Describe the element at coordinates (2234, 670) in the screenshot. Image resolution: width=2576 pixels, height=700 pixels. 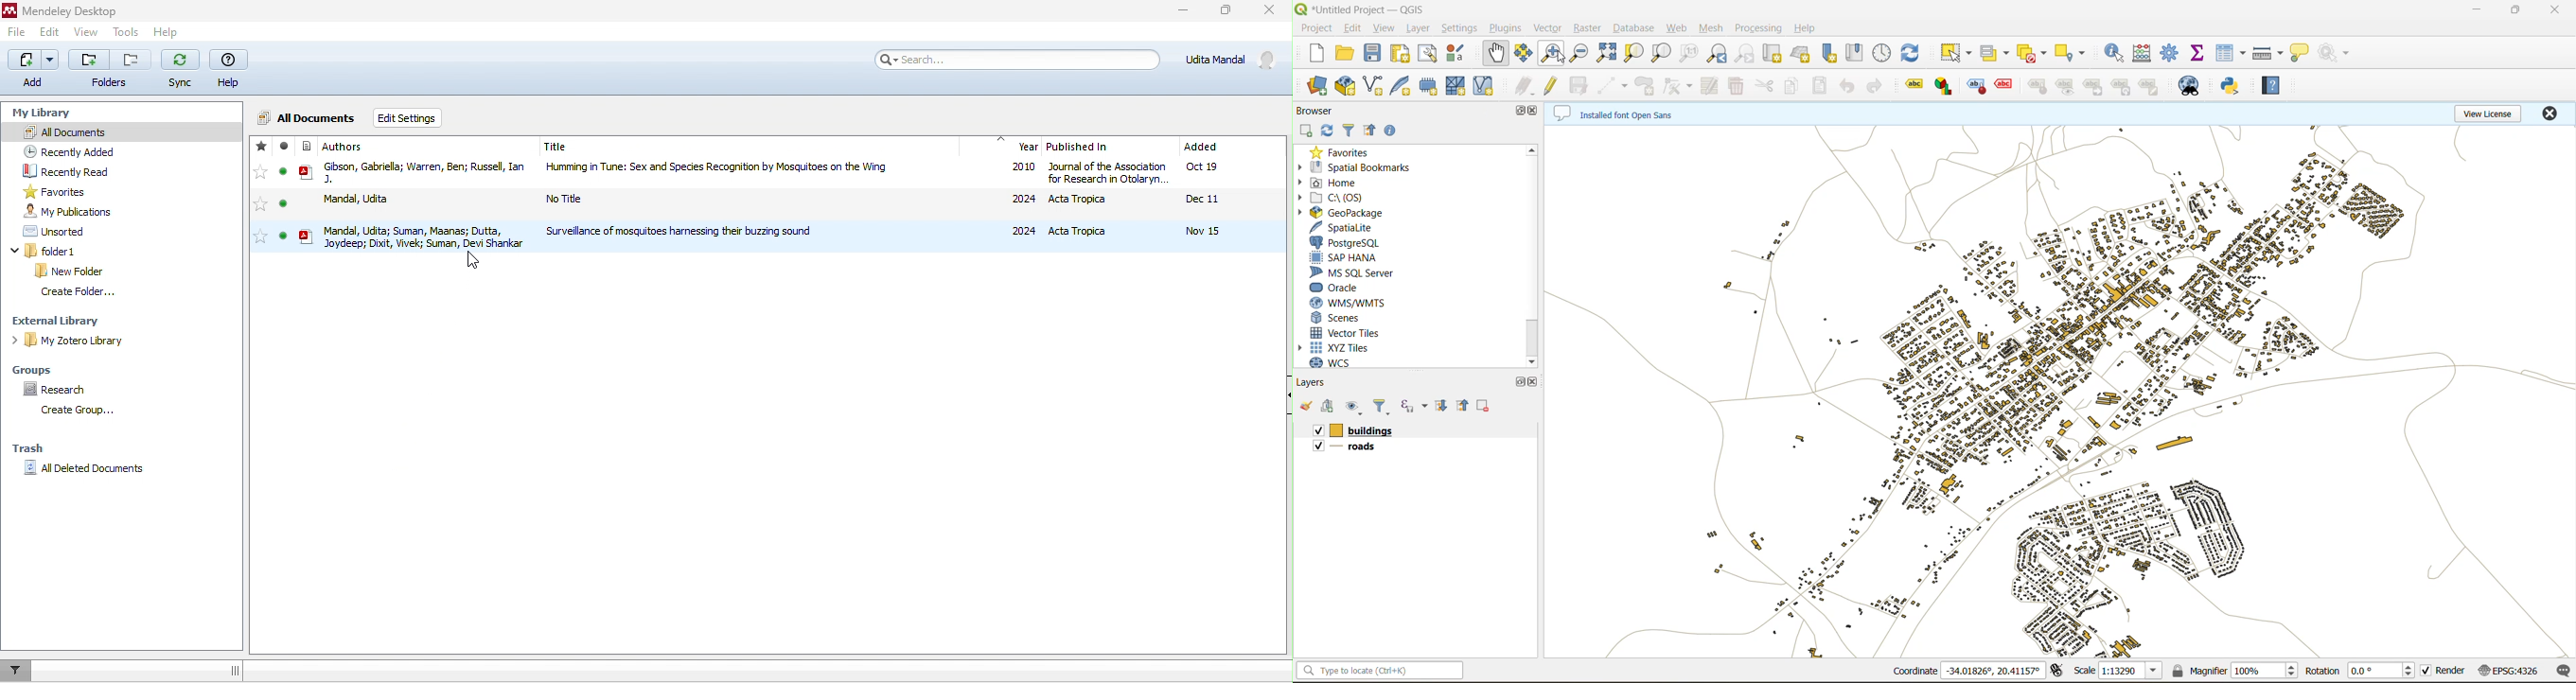
I see `magnifier` at that location.